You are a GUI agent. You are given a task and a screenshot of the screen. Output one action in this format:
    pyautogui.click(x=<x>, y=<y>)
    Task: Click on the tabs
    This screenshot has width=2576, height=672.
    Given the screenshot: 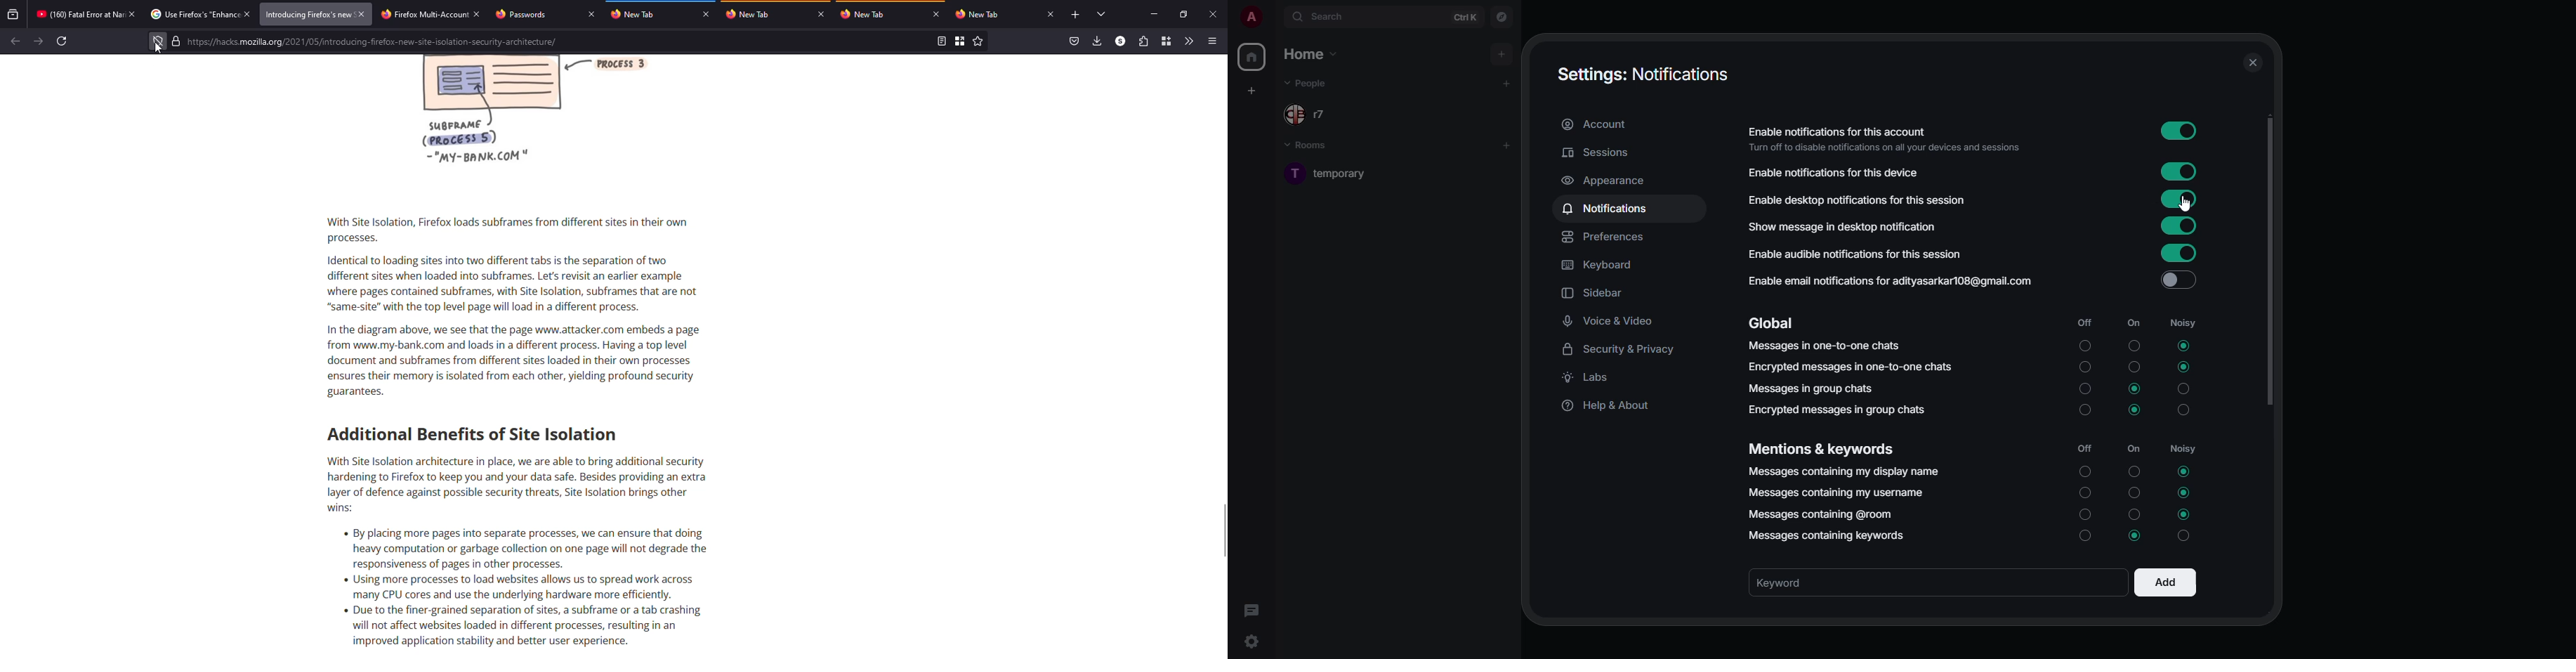 What is the action you would take?
    pyautogui.click(x=1103, y=15)
    